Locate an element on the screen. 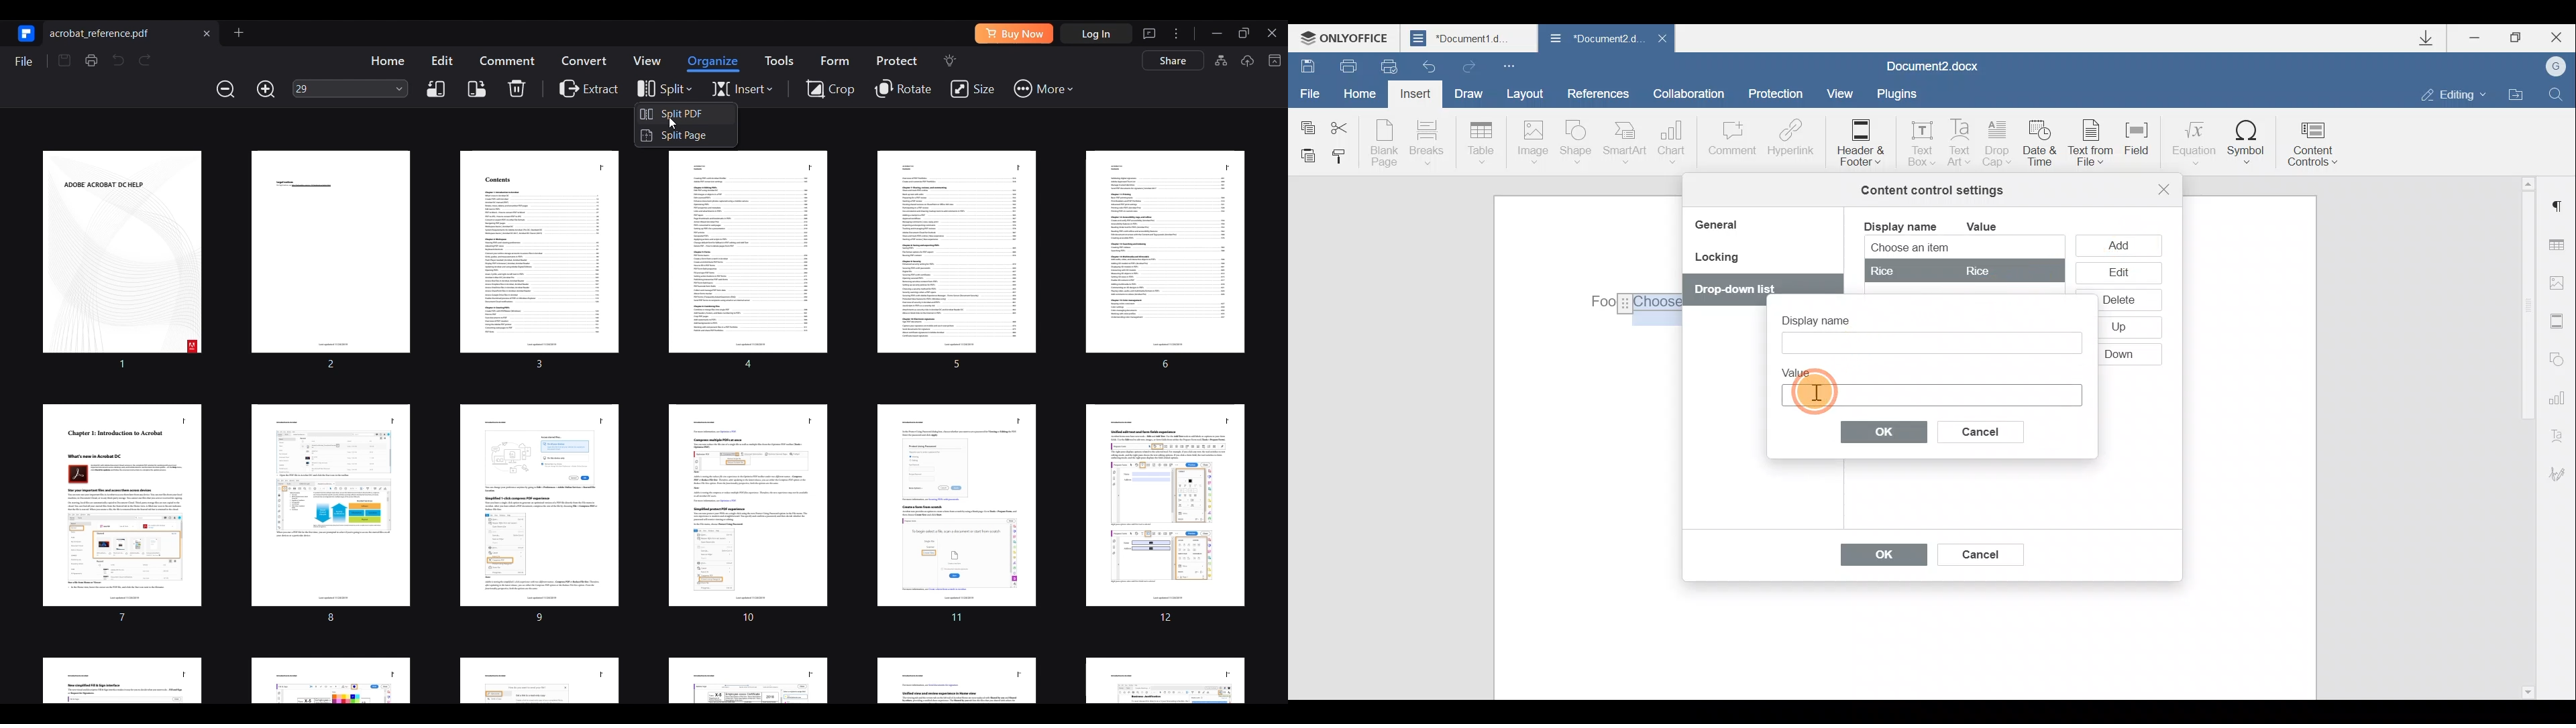  Table is located at coordinates (1482, 144).